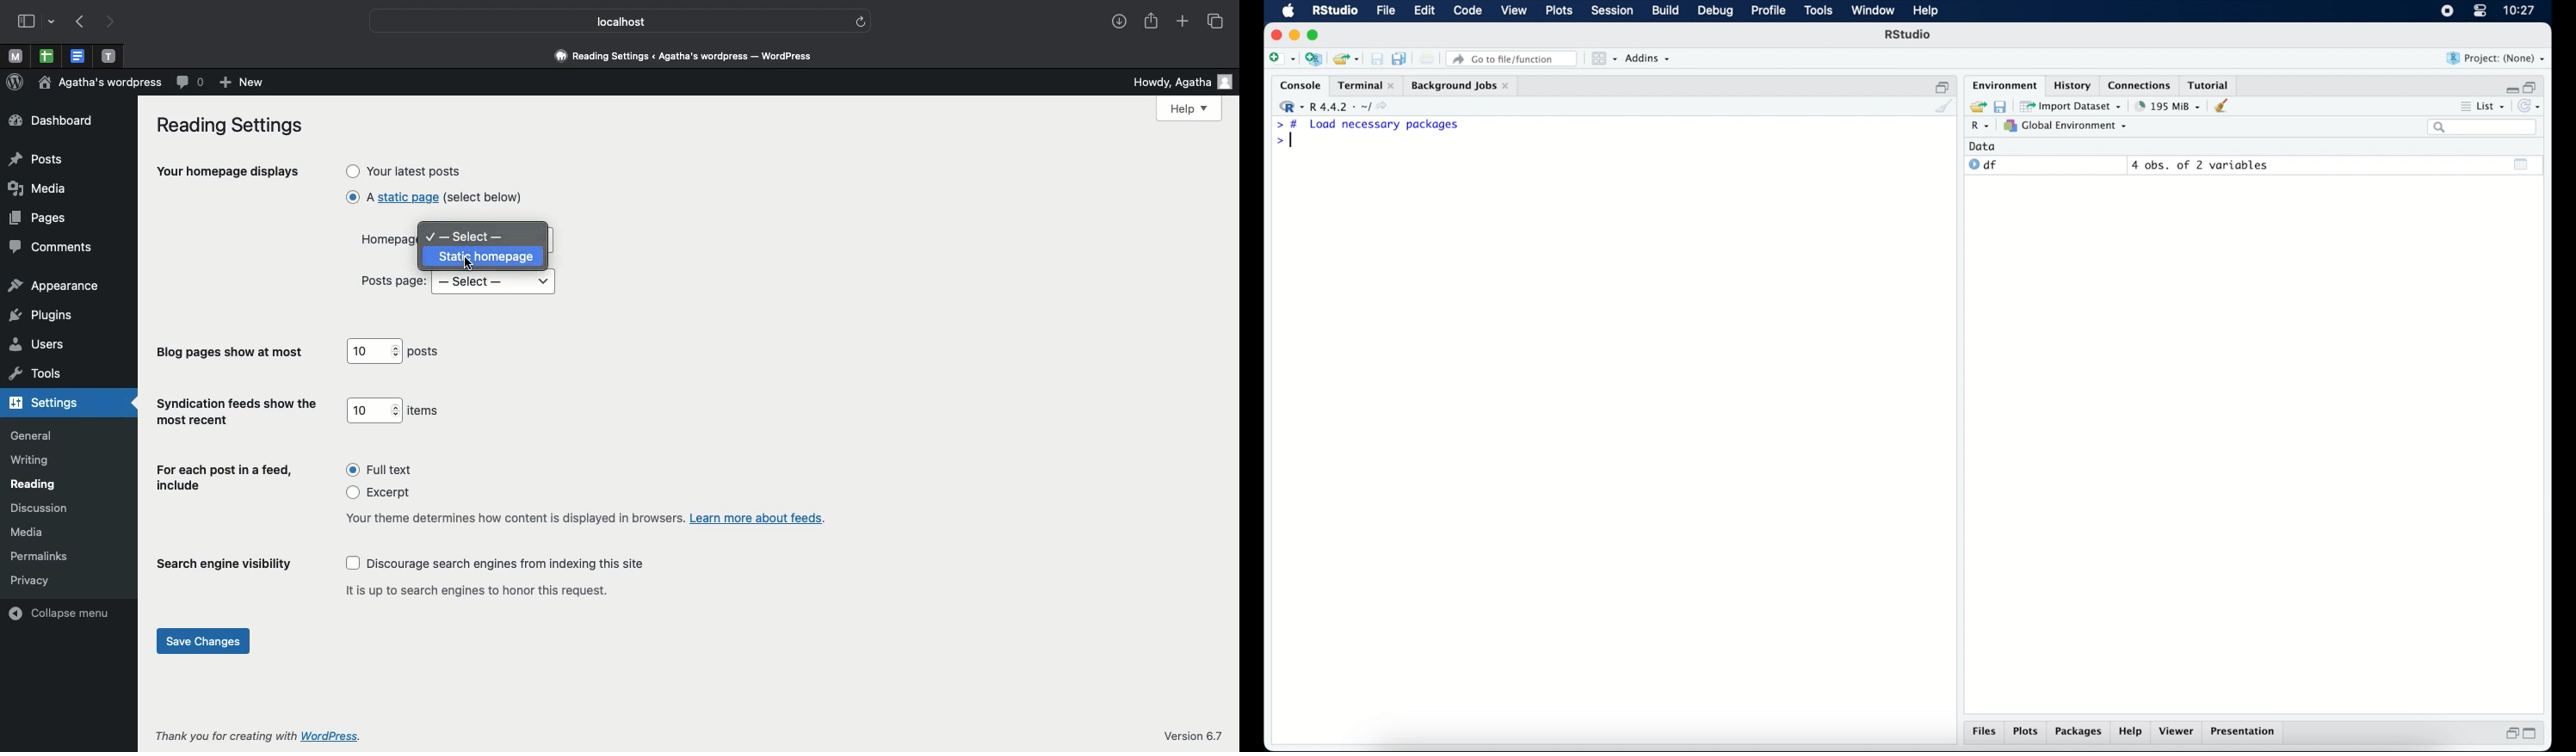  Describe the element at coordinates (205, 643) in the screenshot. I see `Save changes` at that location.